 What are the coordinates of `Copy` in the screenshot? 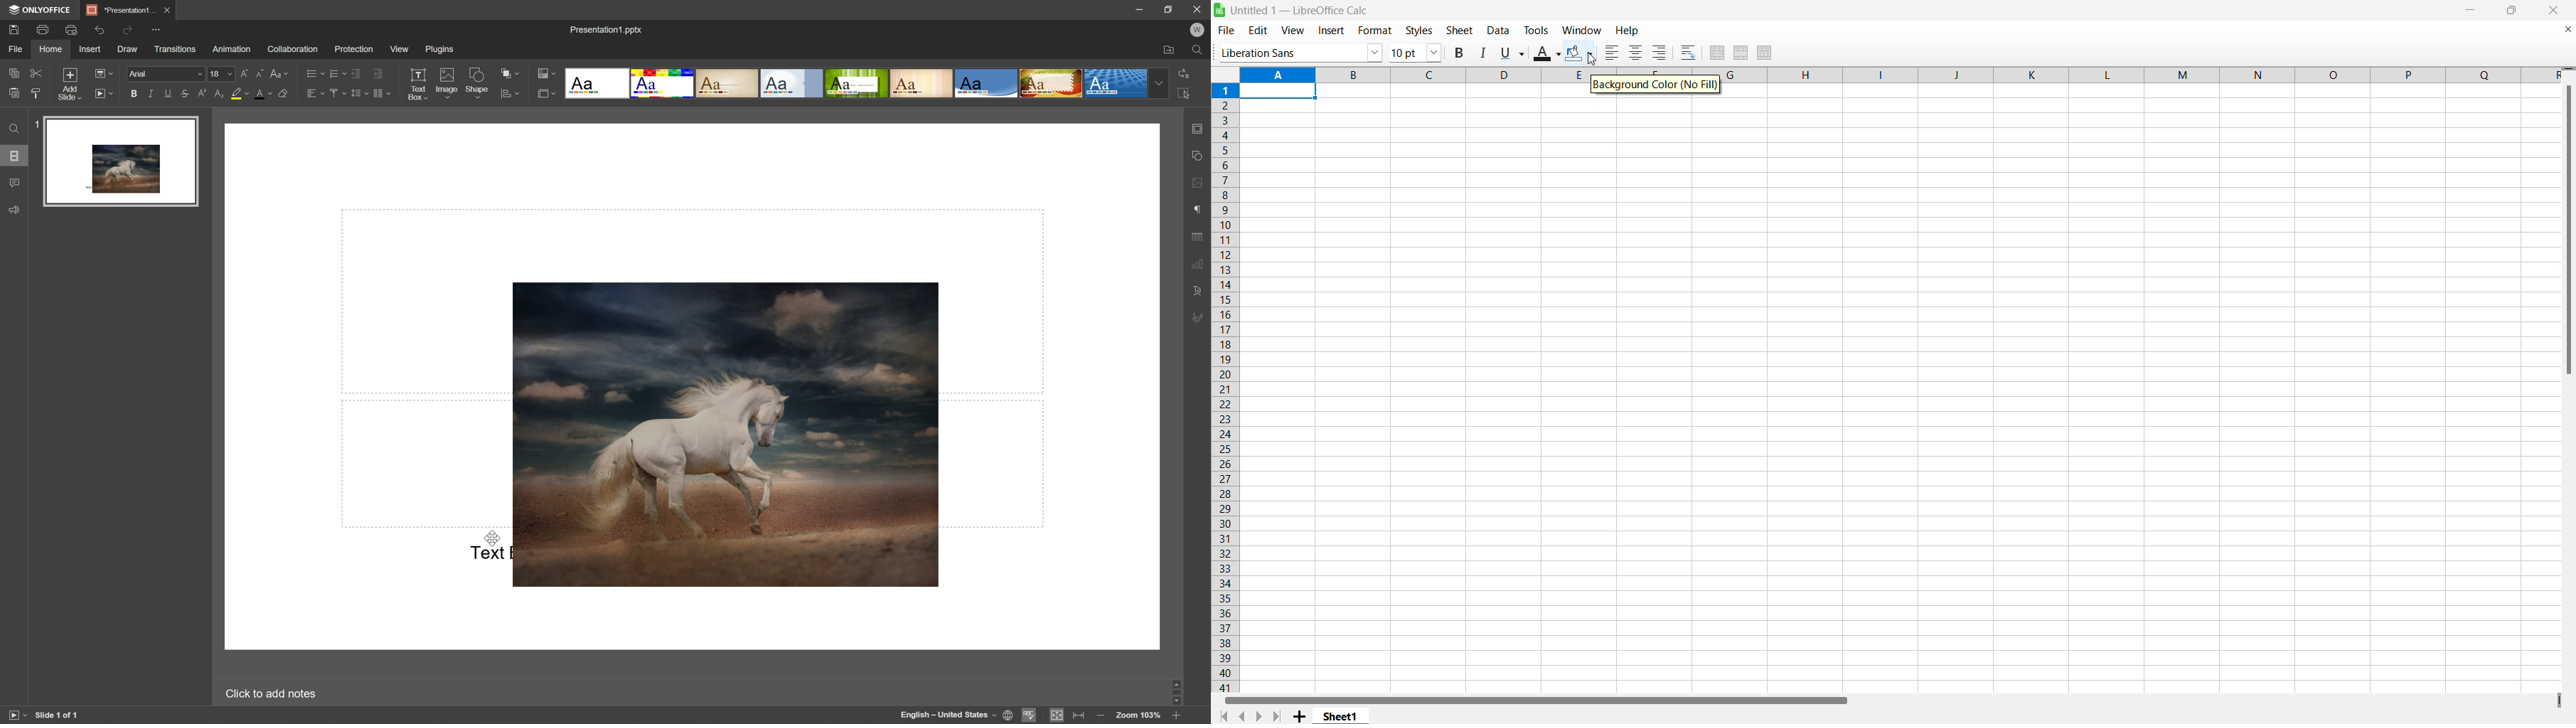 It's located at (15, 71).